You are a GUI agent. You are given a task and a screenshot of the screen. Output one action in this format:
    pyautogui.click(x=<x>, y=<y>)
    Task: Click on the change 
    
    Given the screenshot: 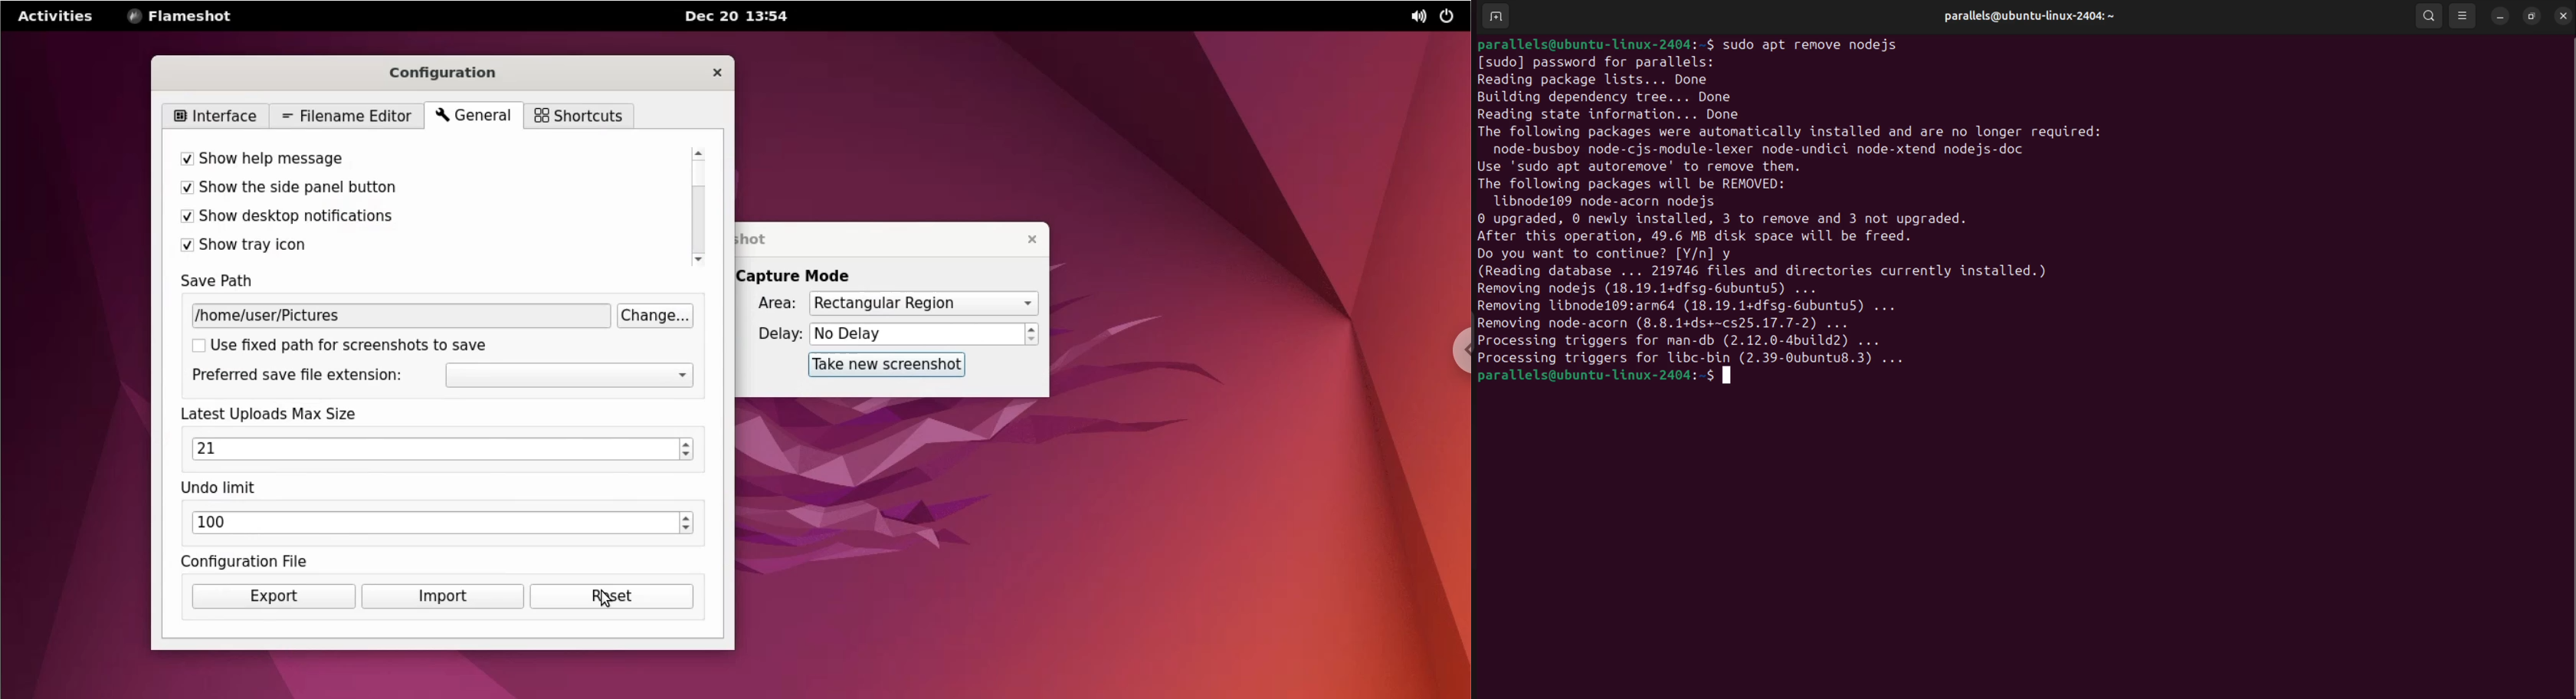 What is the action you would take?
    pyautogui.click(x=655, y=317)
    